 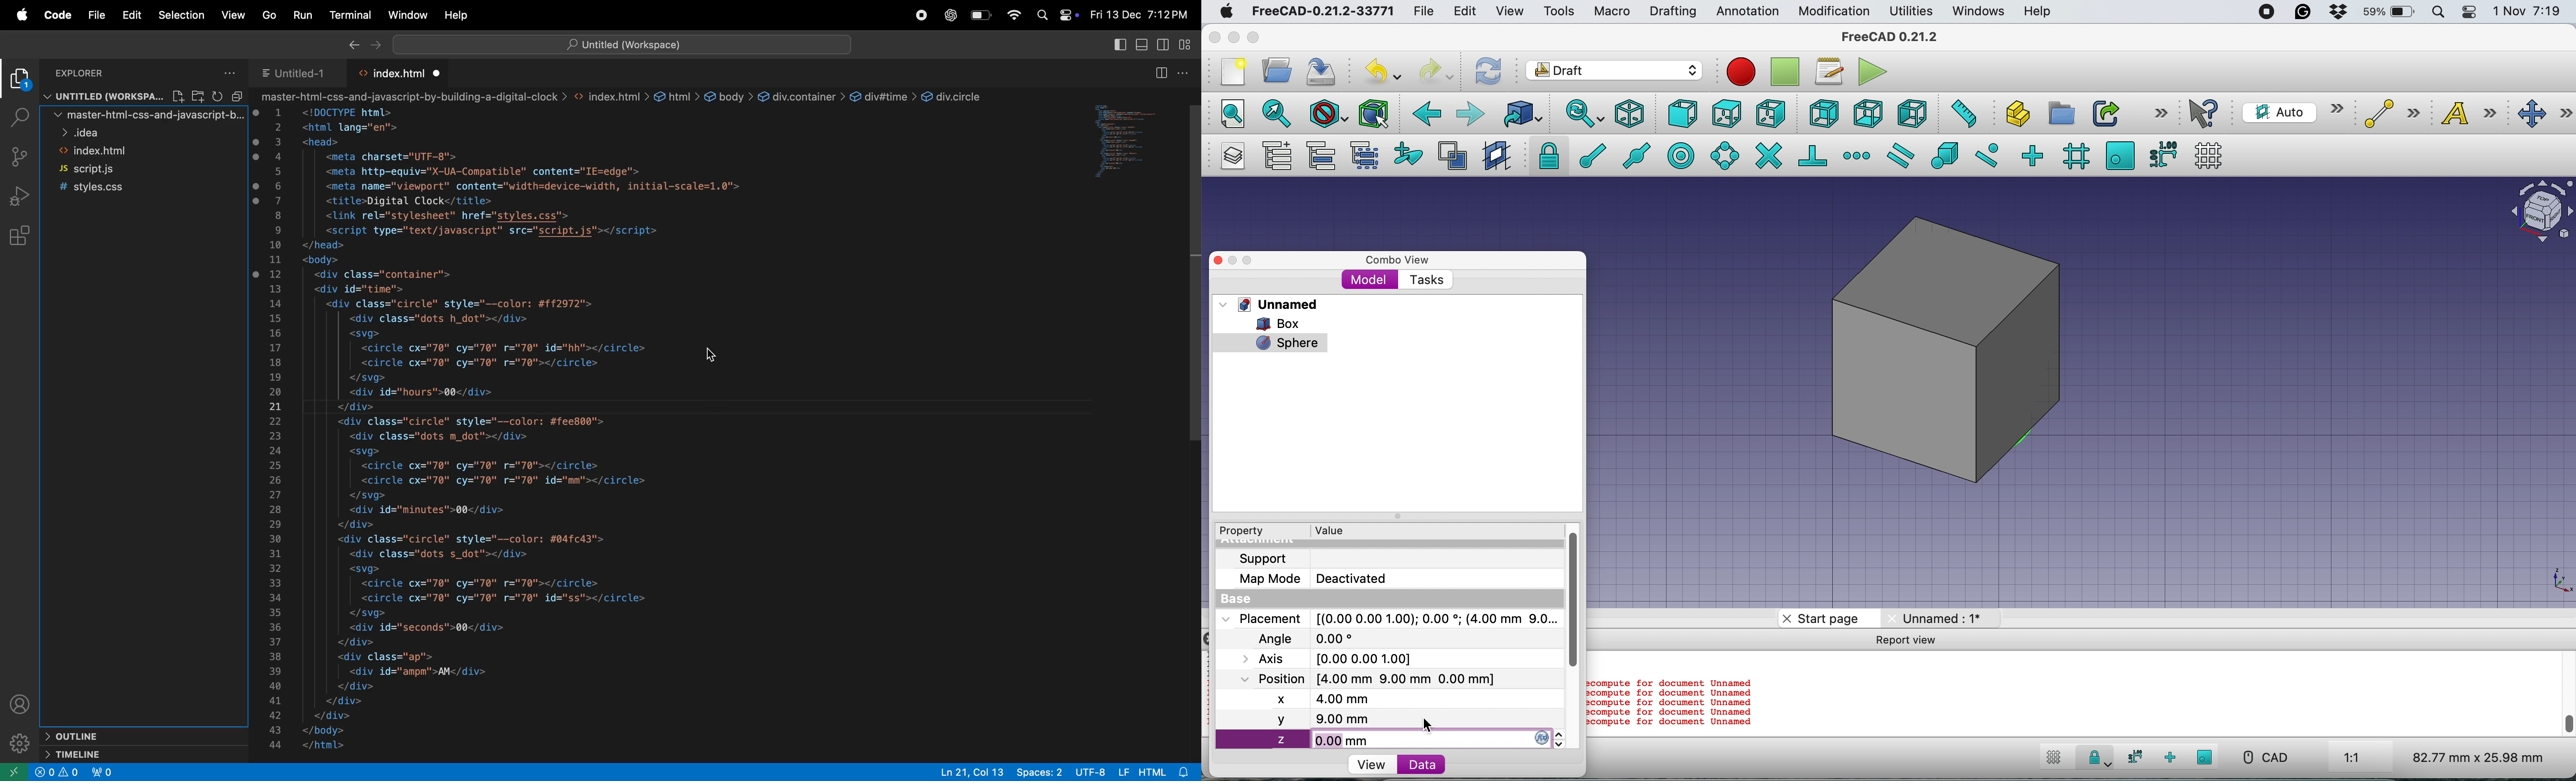 What do you see at coordinates (1858, 156) in the screenshot?
I see `snap extension` at bounding box center [1858, 156].